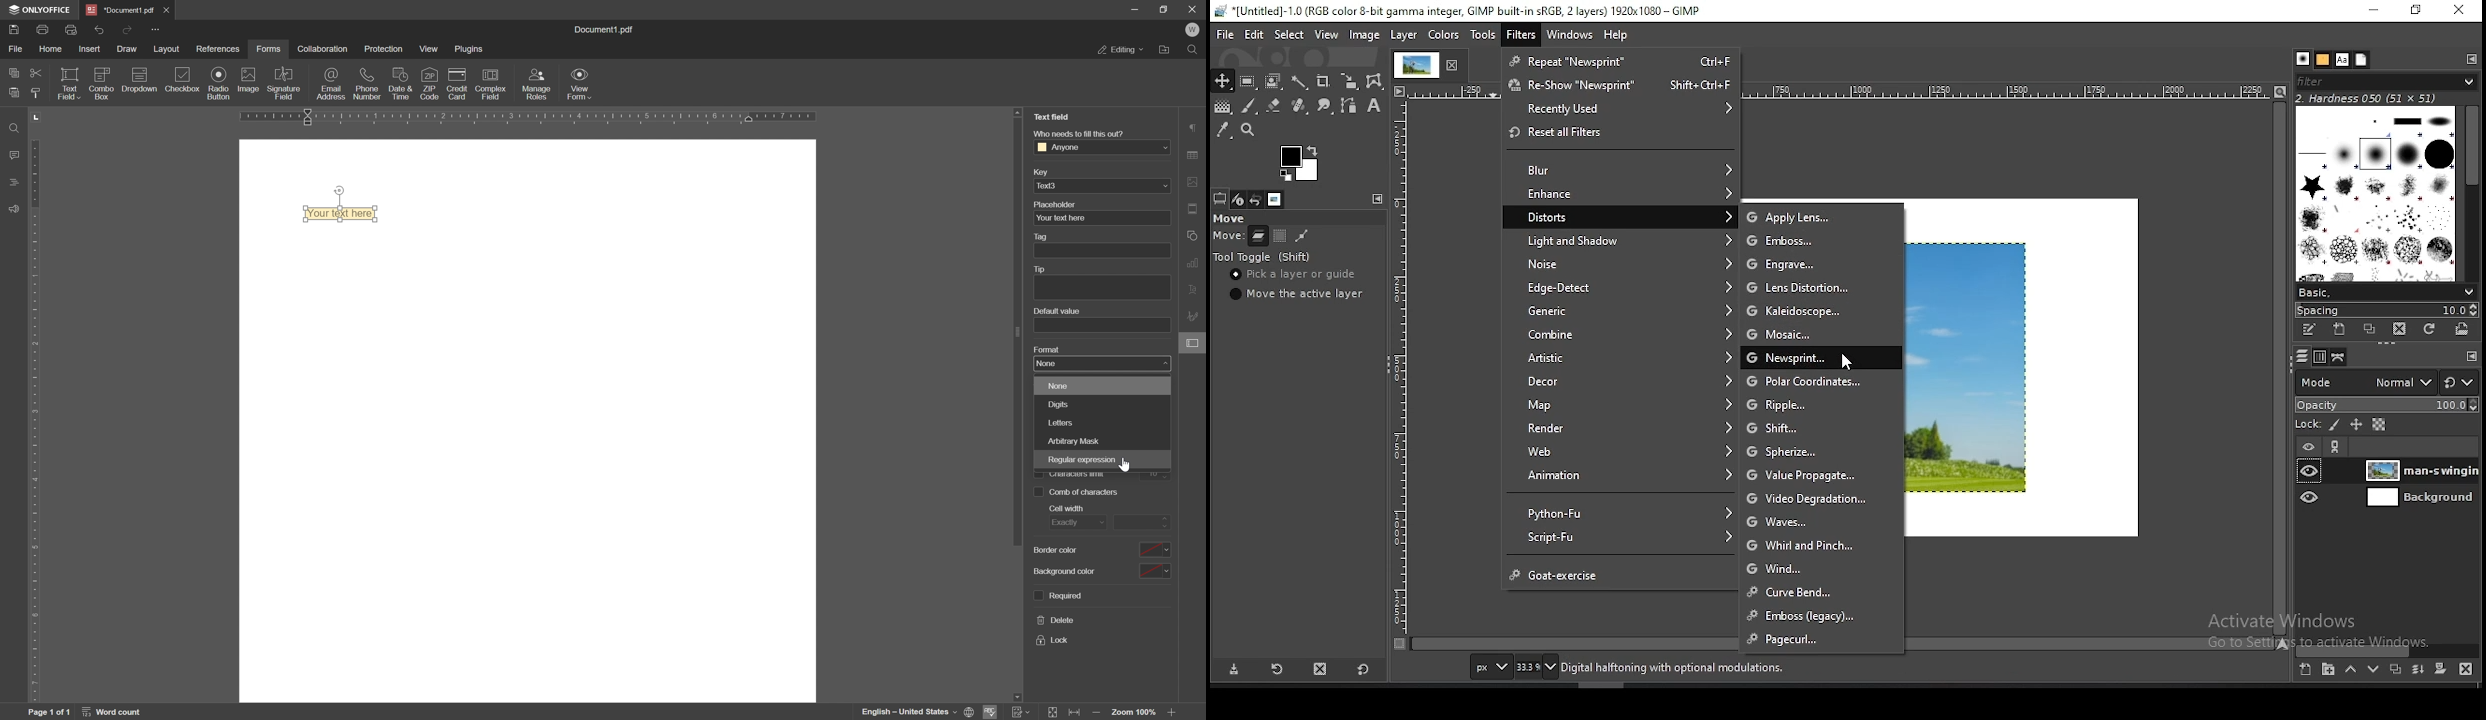 The image size is (2492, 728). Describe the element at coordinates (35, 72) in the screenshot. I see `cut` at that location.